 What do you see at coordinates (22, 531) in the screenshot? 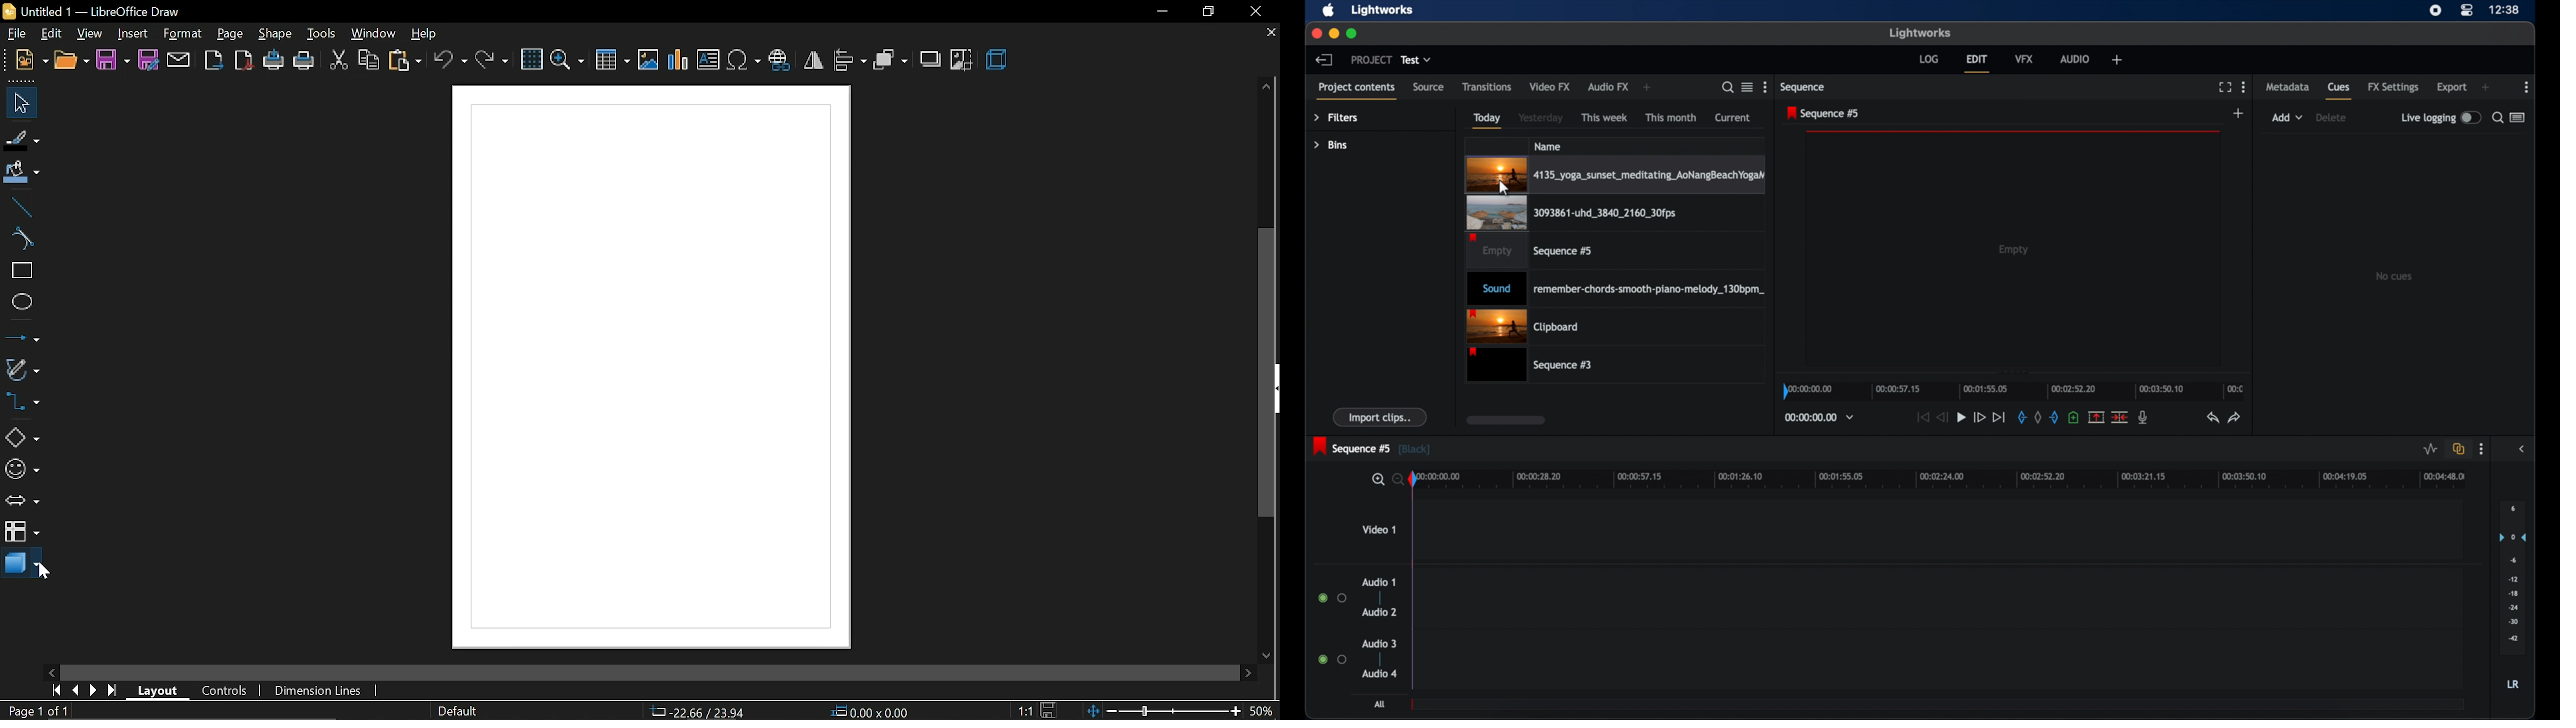
I see `flowchart` at bounding box center [22, 531].